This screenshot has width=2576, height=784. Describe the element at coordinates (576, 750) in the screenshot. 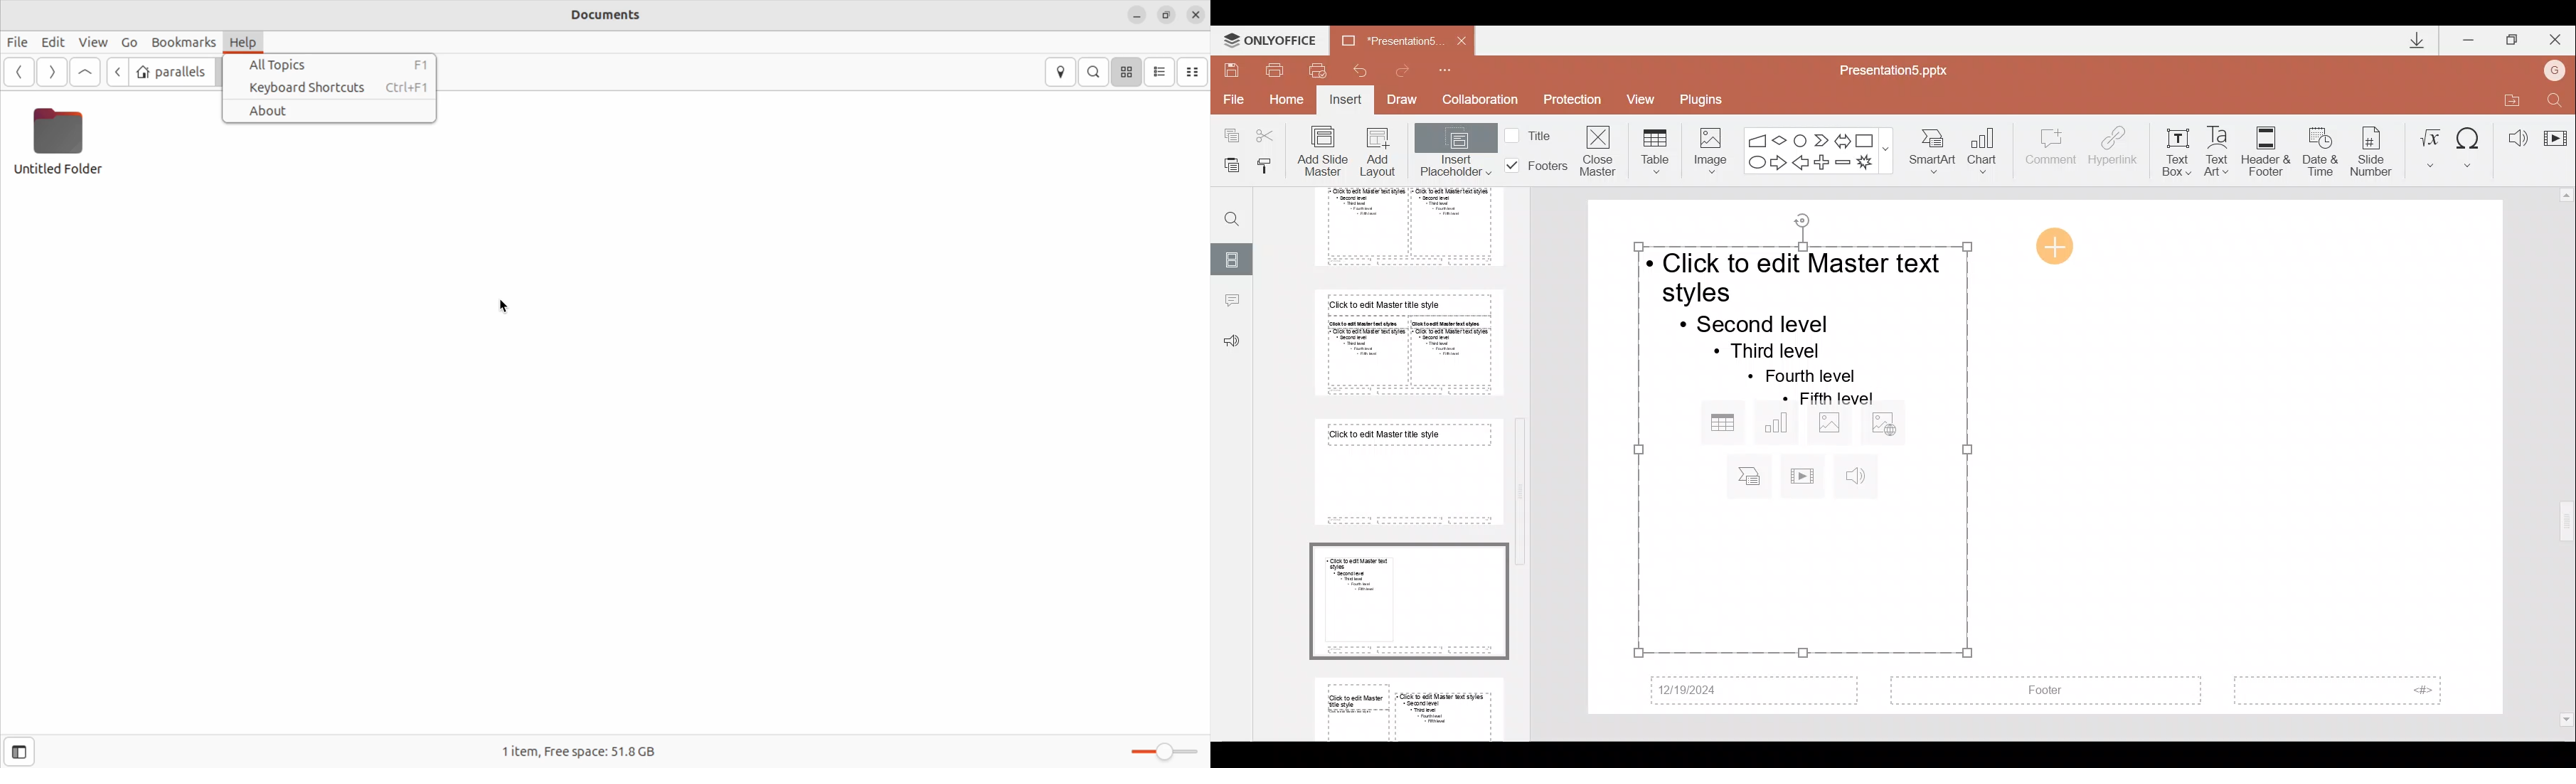

I see `1 item free space 51.8Gb` at that location.